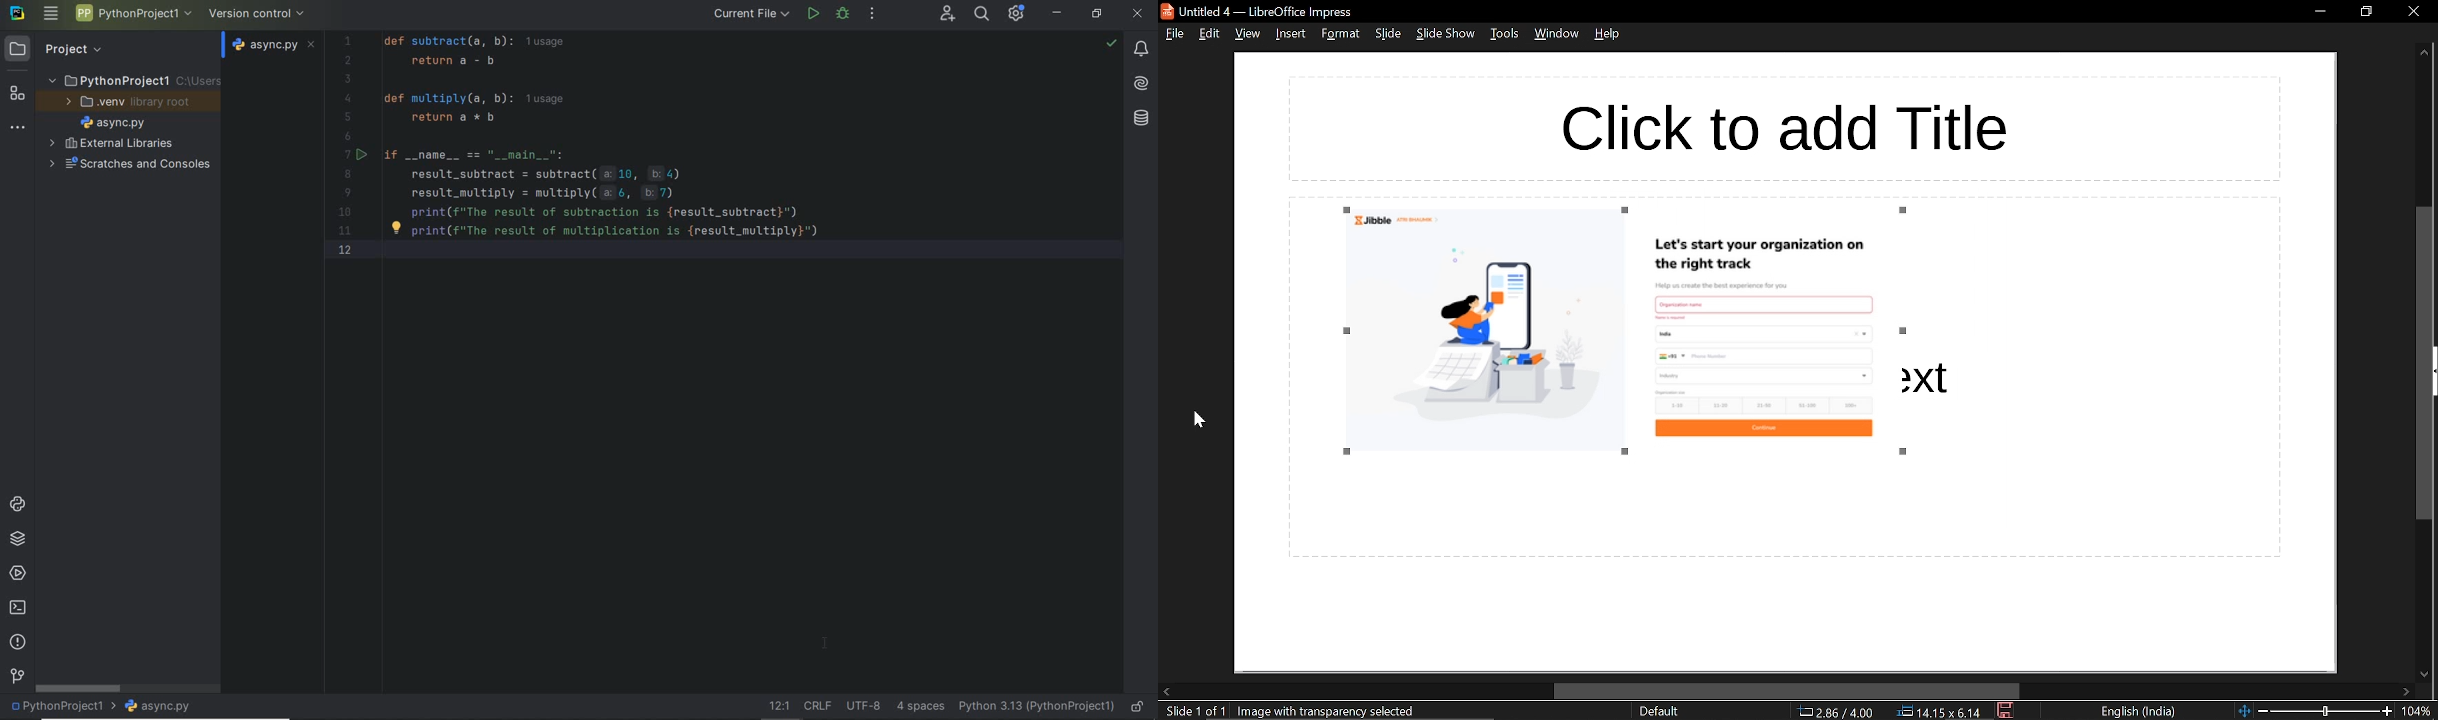  What do you see at coordinates (2139, 712) in the screenshot?
I see `language` at bounding box center [2139, 712].